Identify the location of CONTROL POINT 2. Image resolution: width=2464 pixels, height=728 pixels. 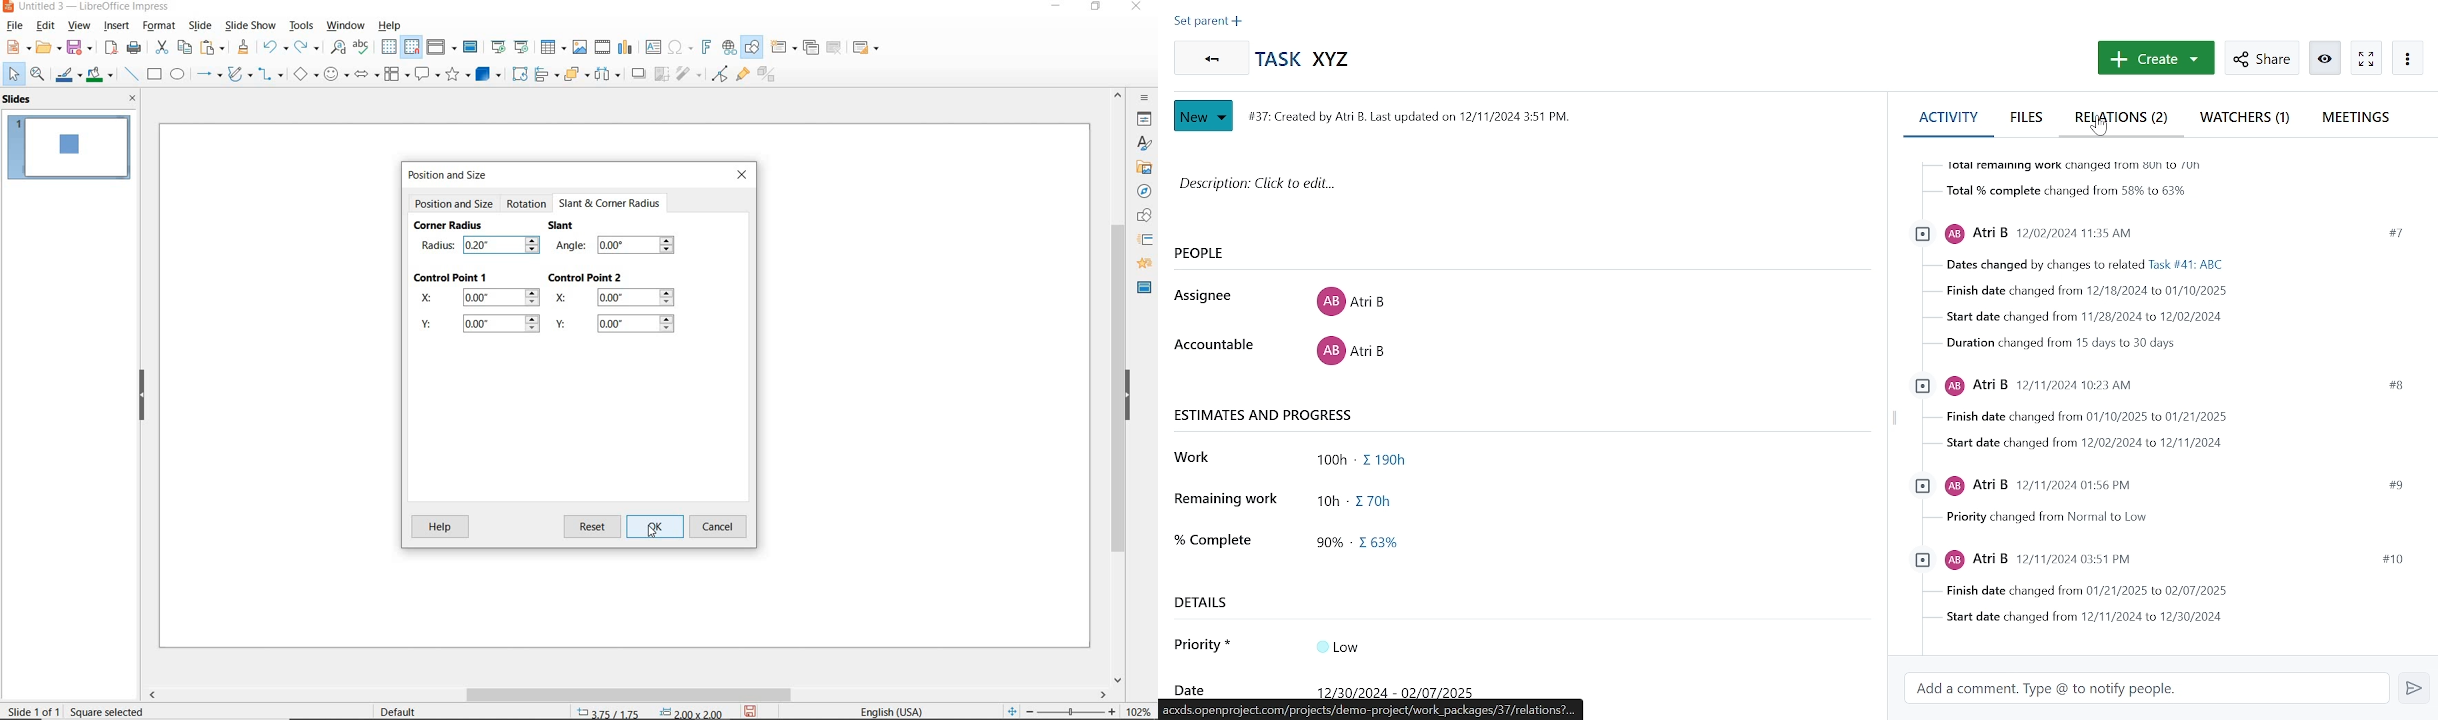
(586, 279).